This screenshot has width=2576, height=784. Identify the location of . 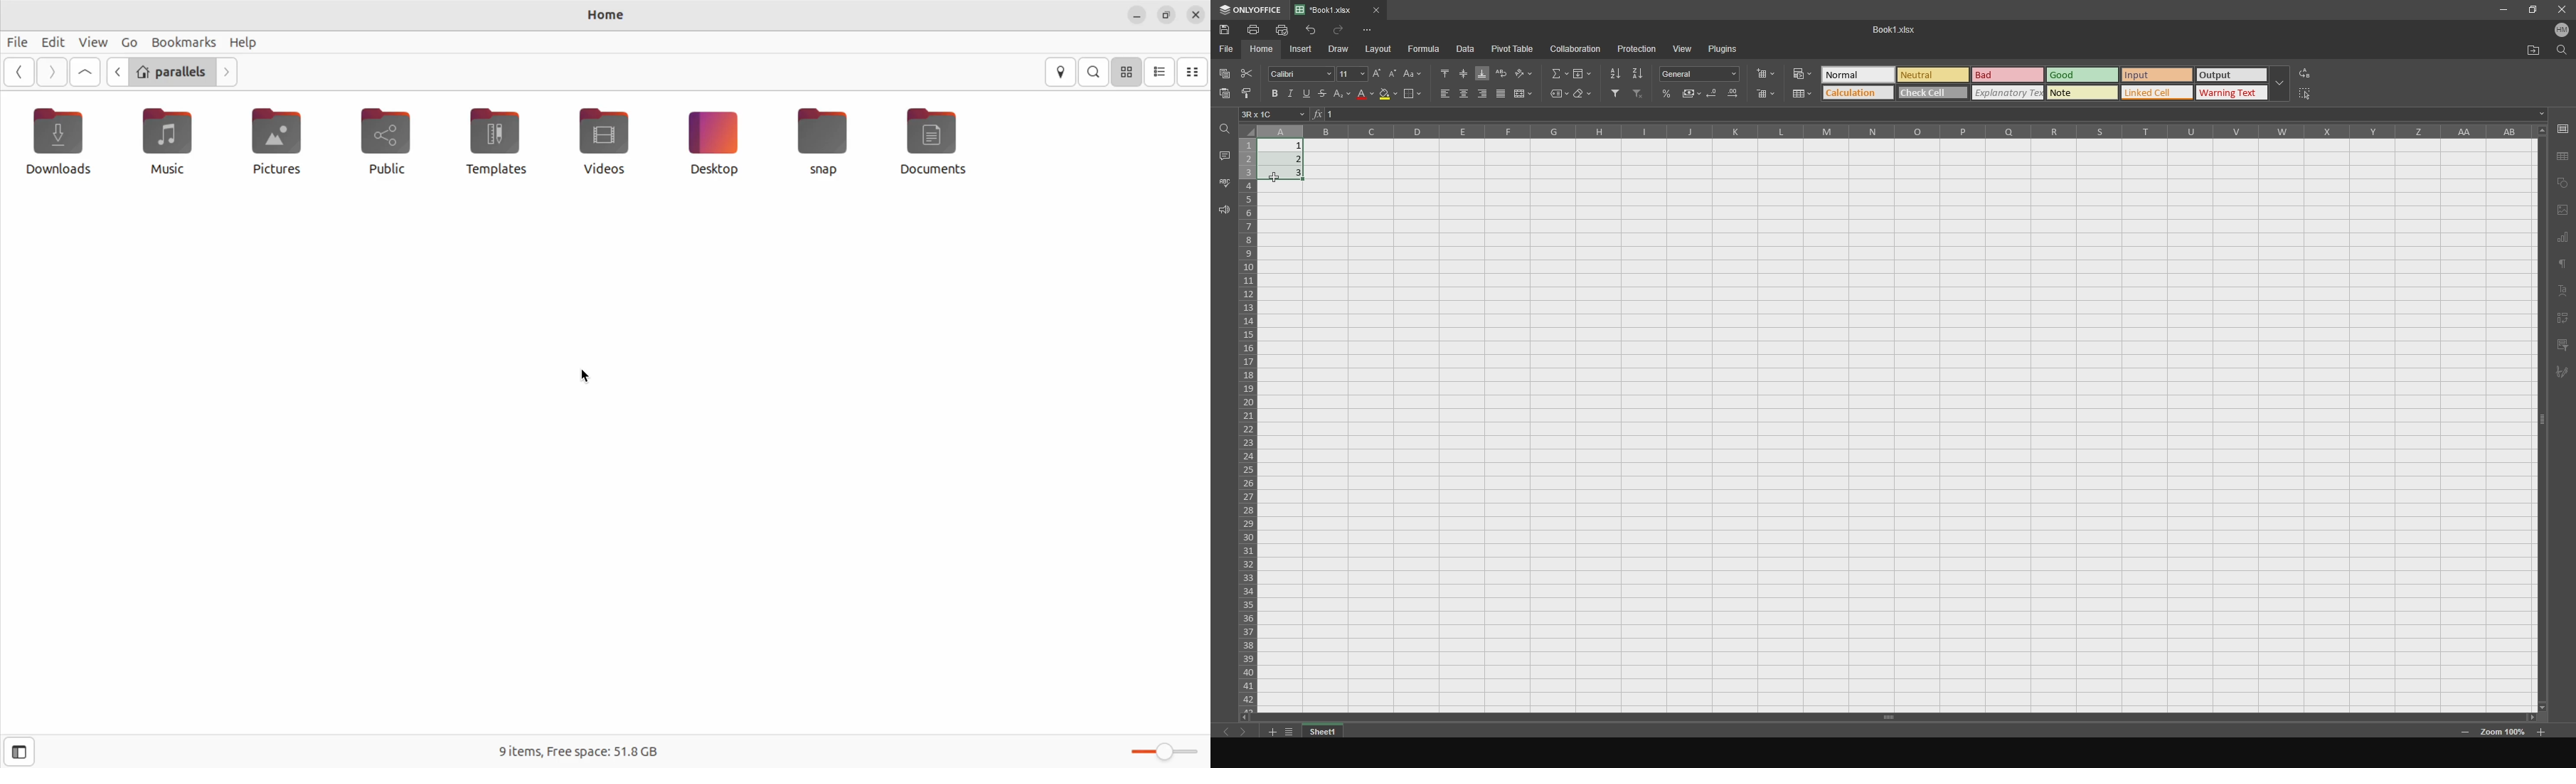
(1800, 71).